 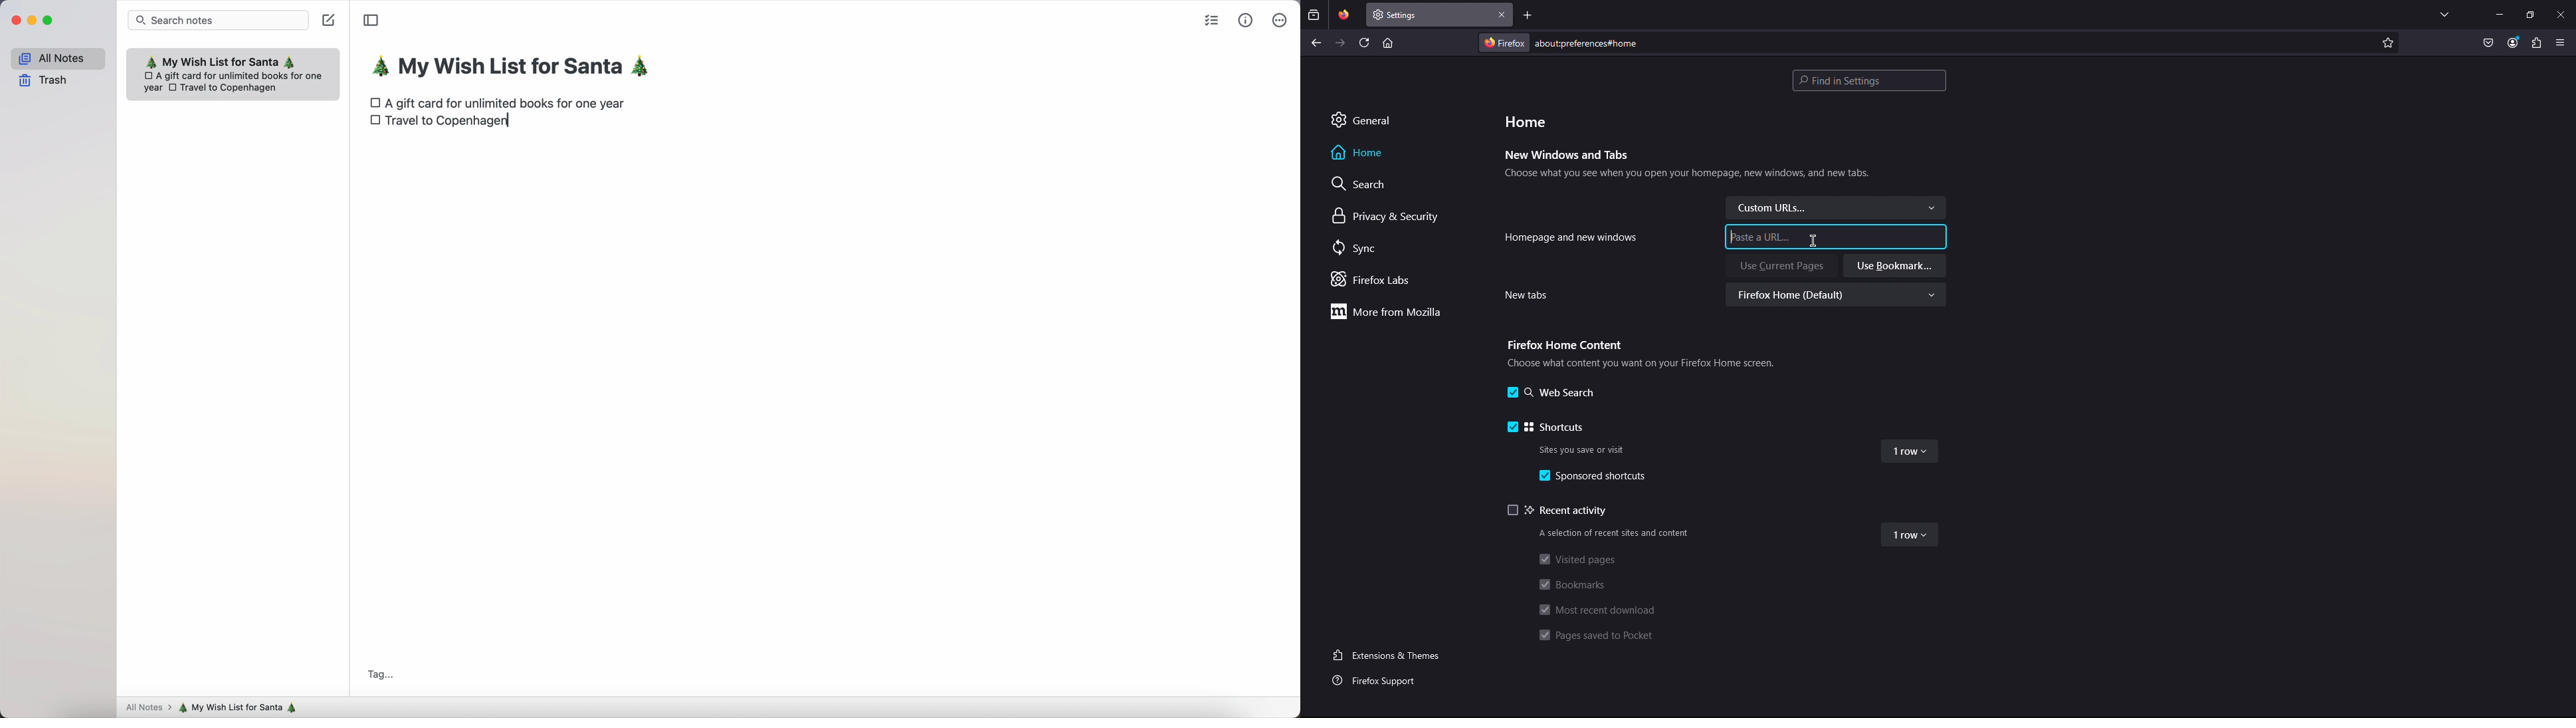 I want to click on A selection of recent sites and content, so click(x=1612, y=533).